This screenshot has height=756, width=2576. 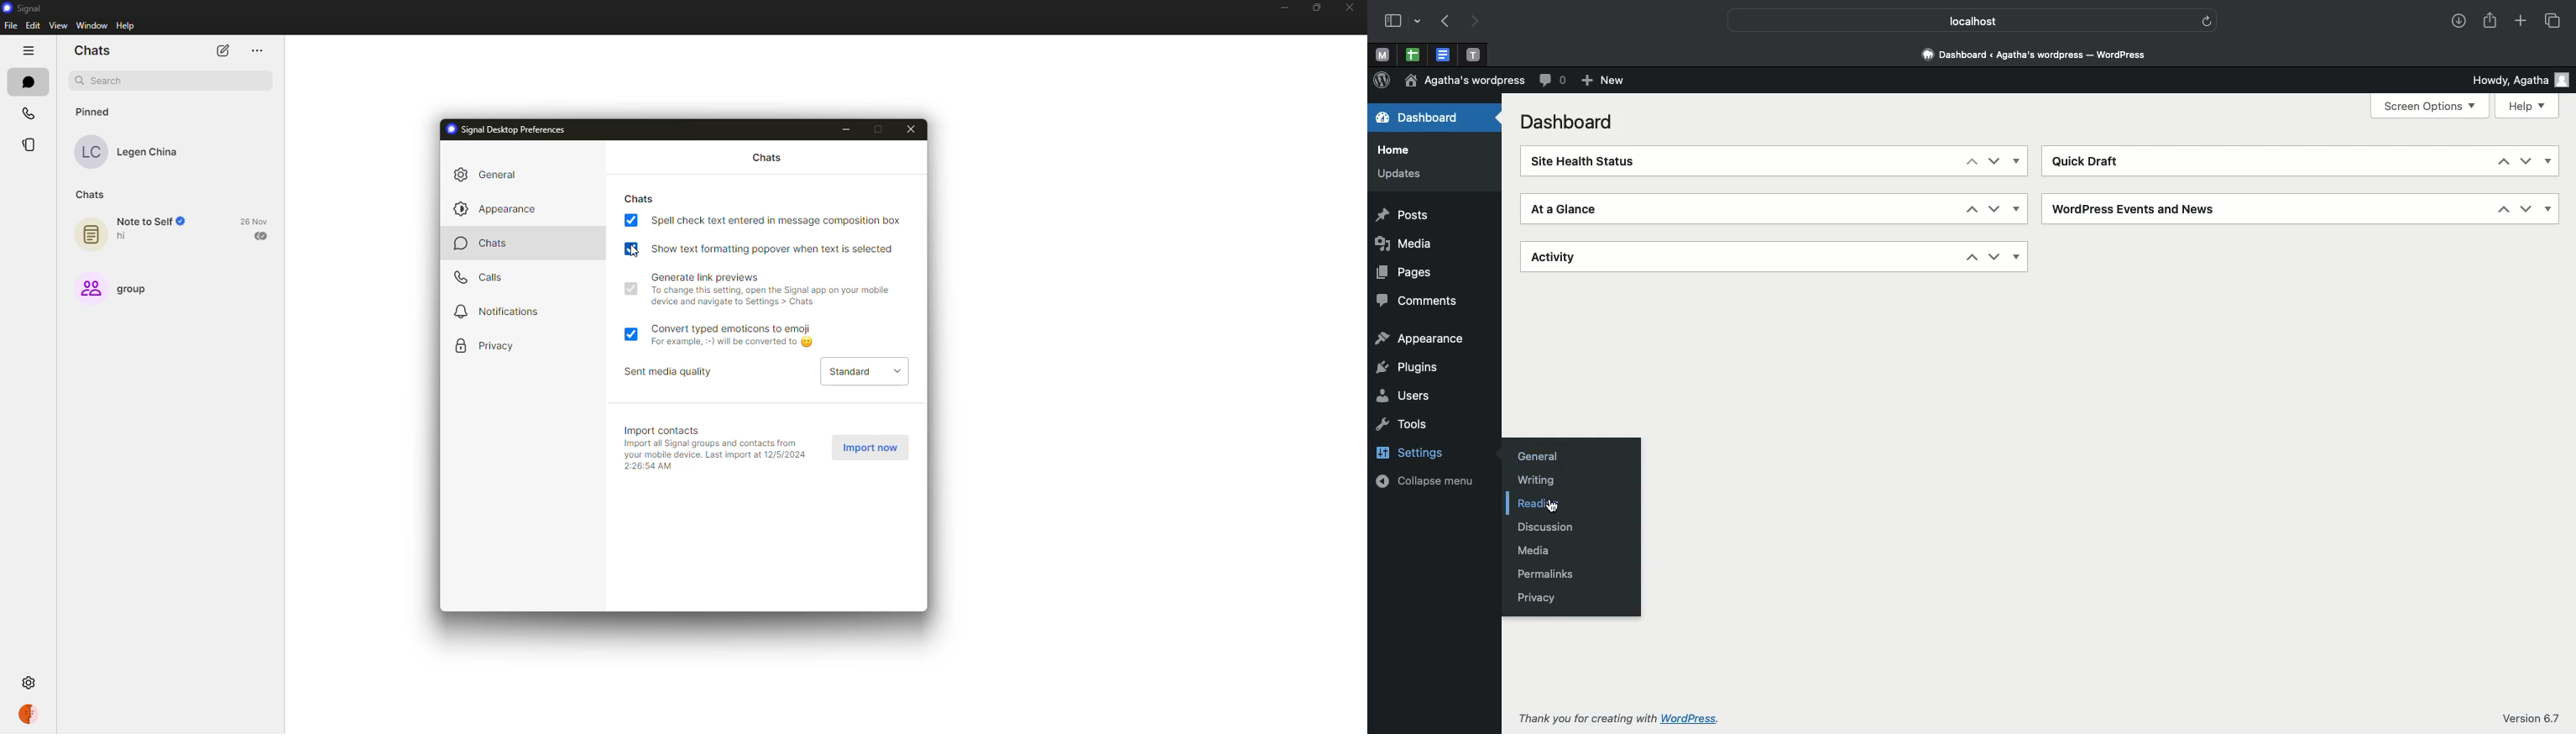 What do you see at coordinates (222, 51) in the screenshot?
I see `new chat` at bounding box center [222, 51].